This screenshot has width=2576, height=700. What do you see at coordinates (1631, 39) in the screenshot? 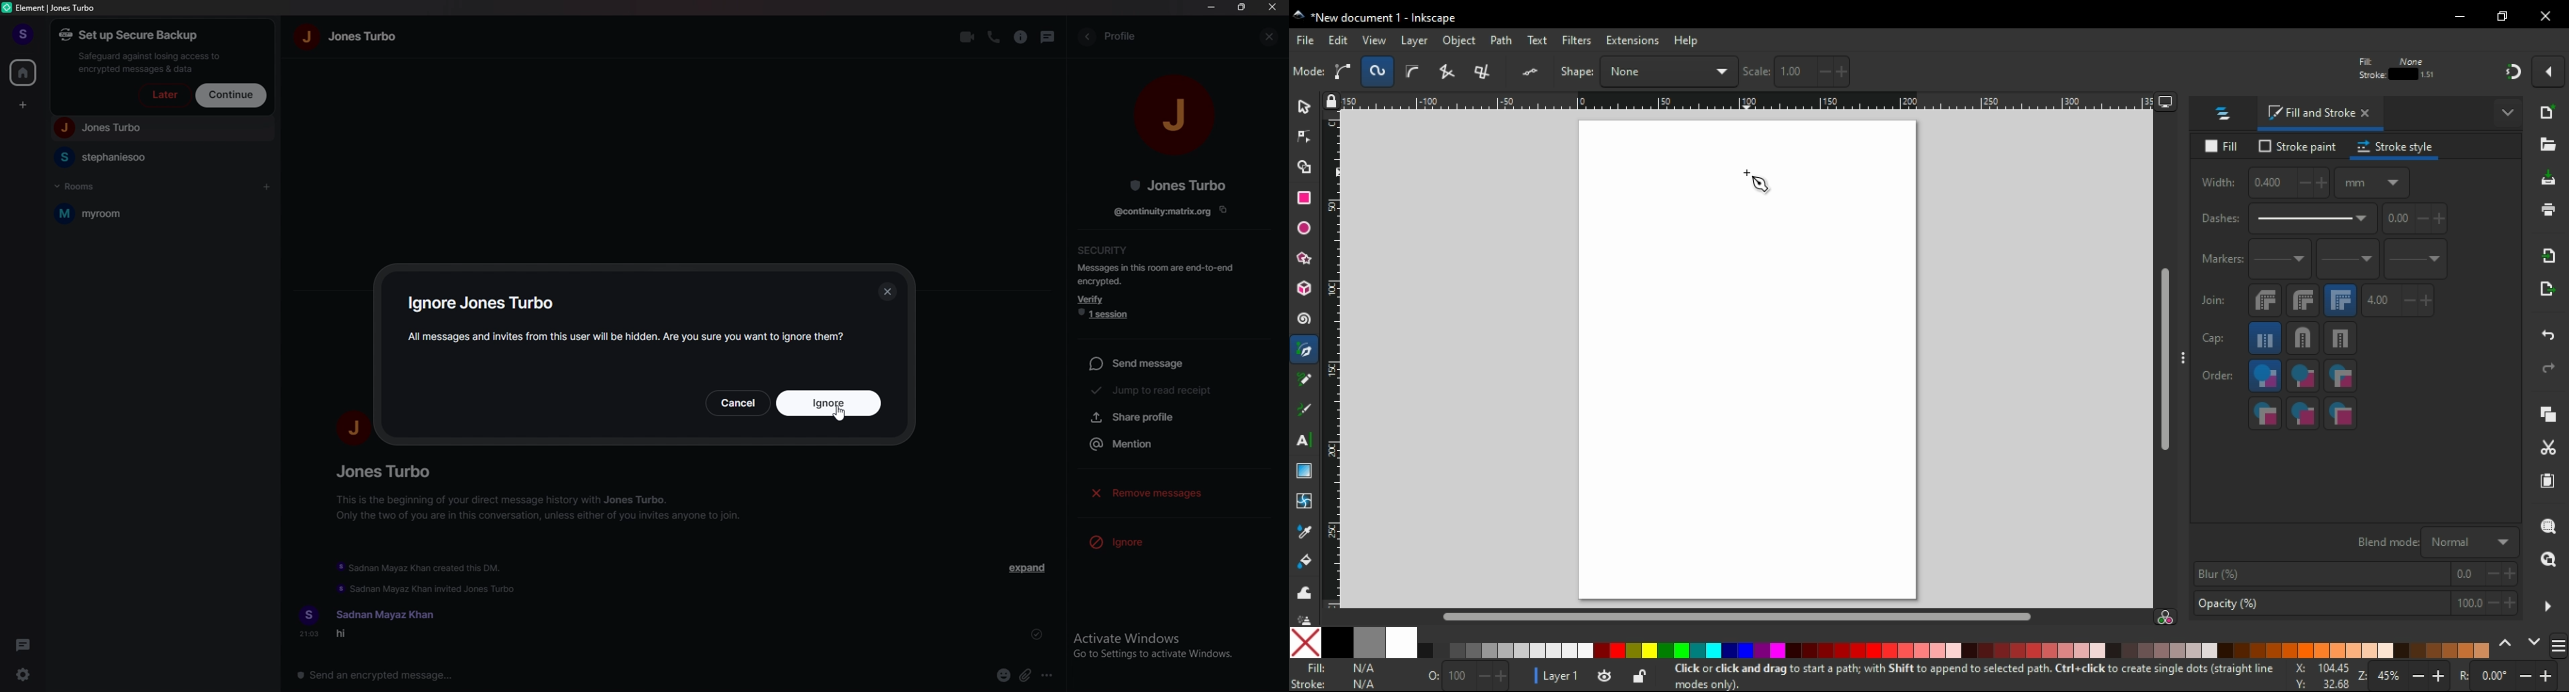
I see `extension` at bounding box center [1631, 39].